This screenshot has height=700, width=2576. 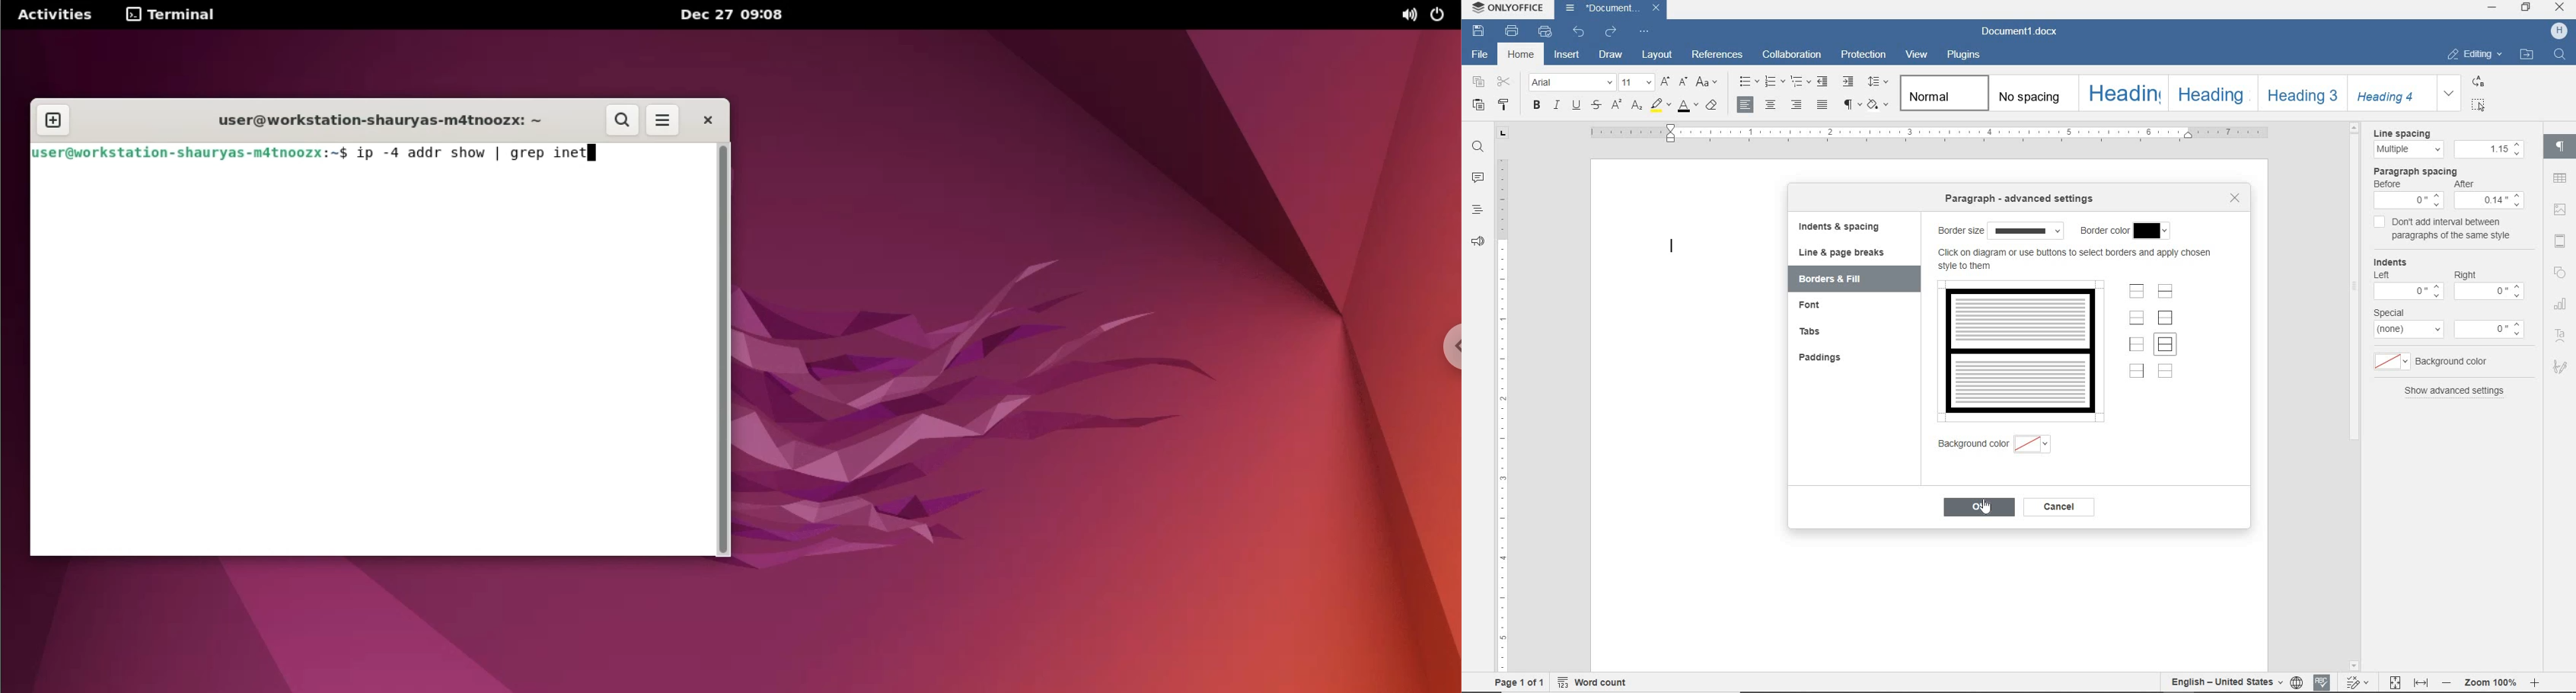 I want to click on heading2, so click(x=2211, y=95).